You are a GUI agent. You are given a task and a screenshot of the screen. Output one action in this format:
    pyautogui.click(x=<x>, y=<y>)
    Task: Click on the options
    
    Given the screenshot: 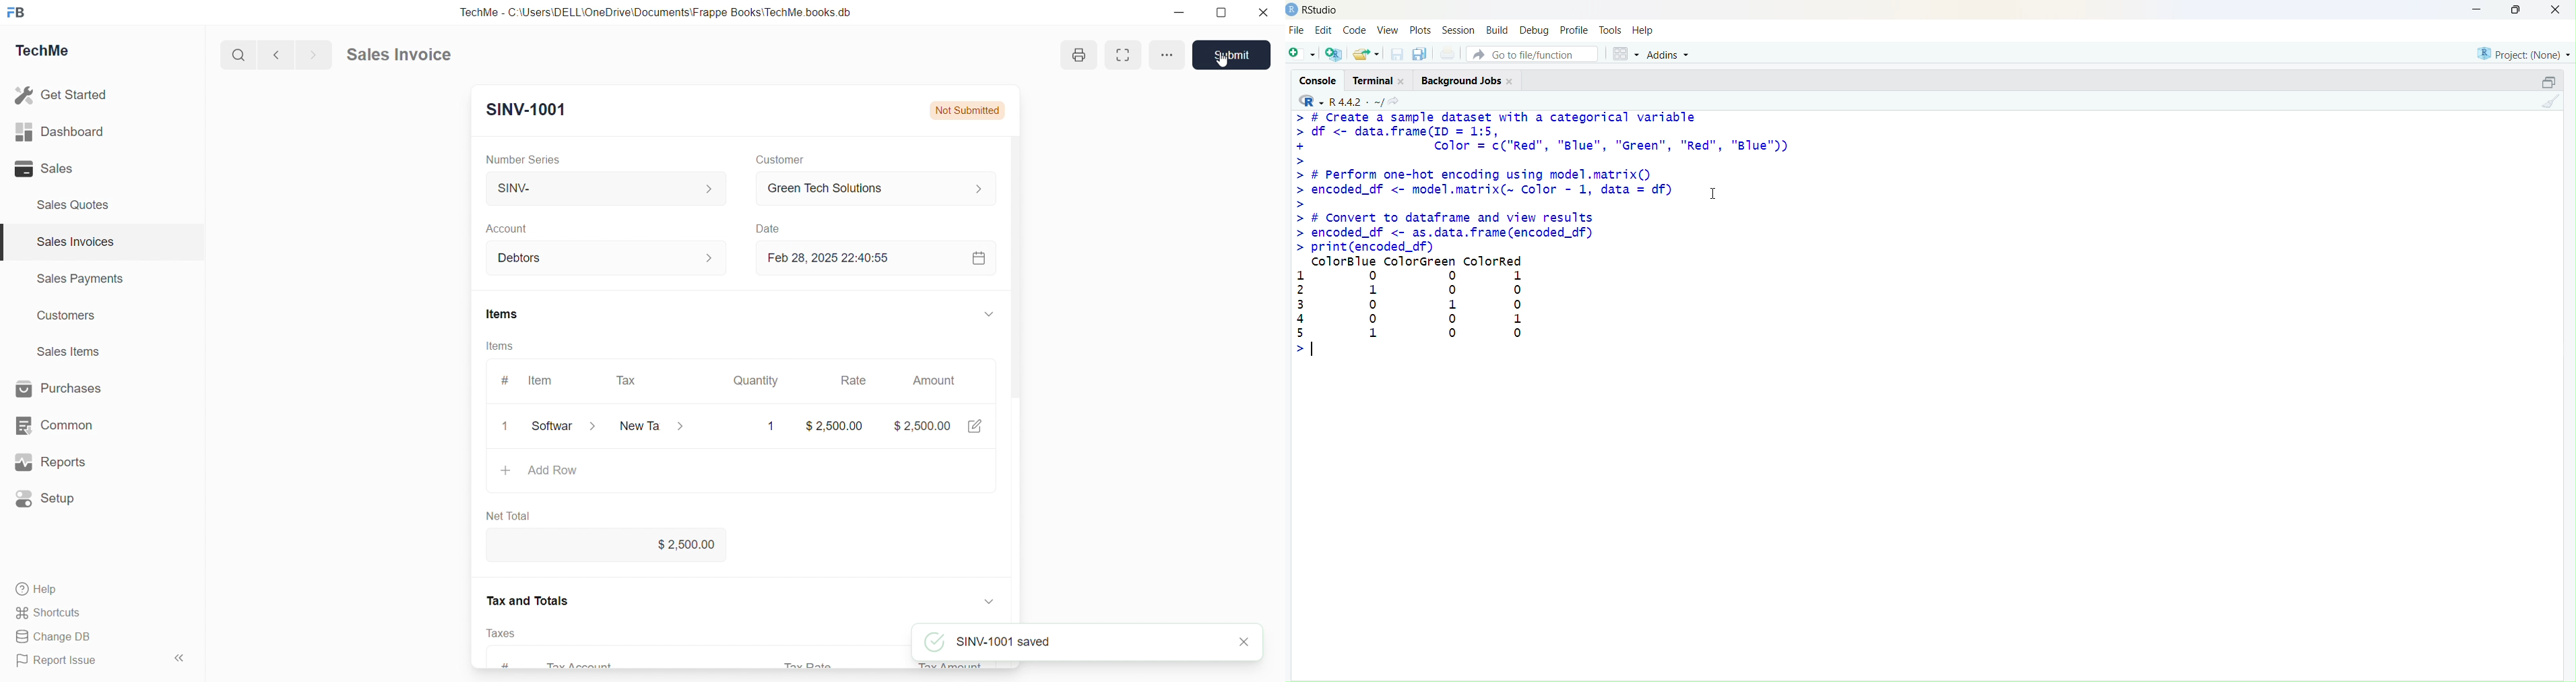 What is the action you would take?
    pyautogui.click(x=1167, y=54)
    